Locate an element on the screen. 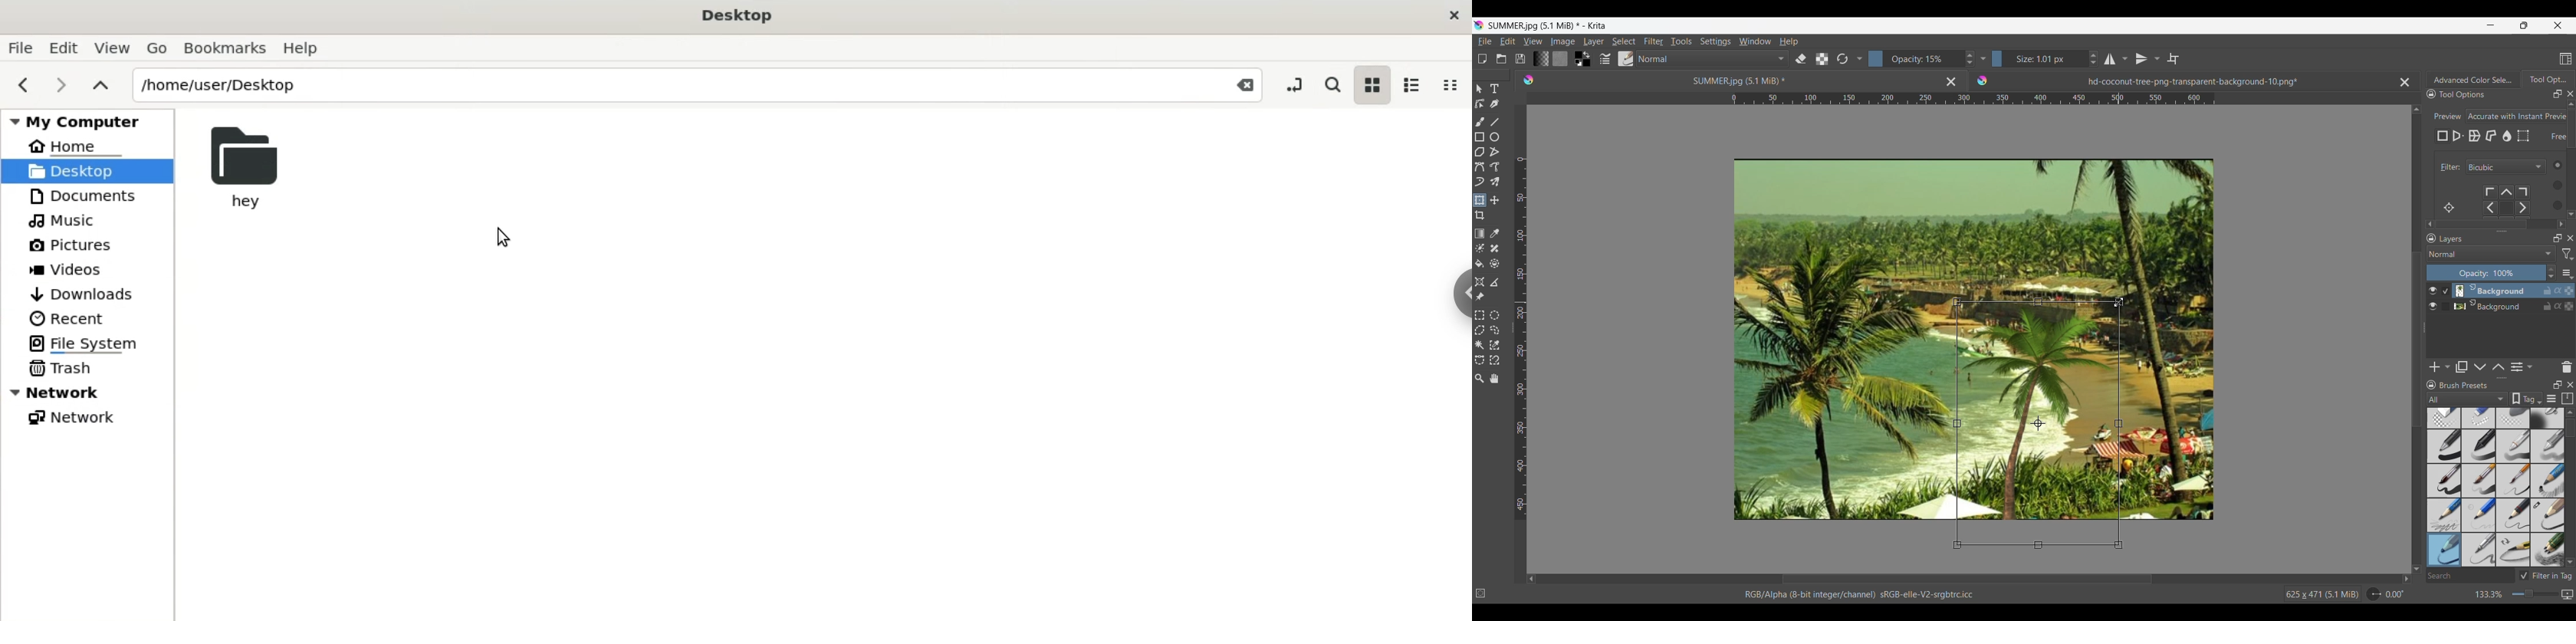  Fill gradients is located at coordinates (1540, 58).